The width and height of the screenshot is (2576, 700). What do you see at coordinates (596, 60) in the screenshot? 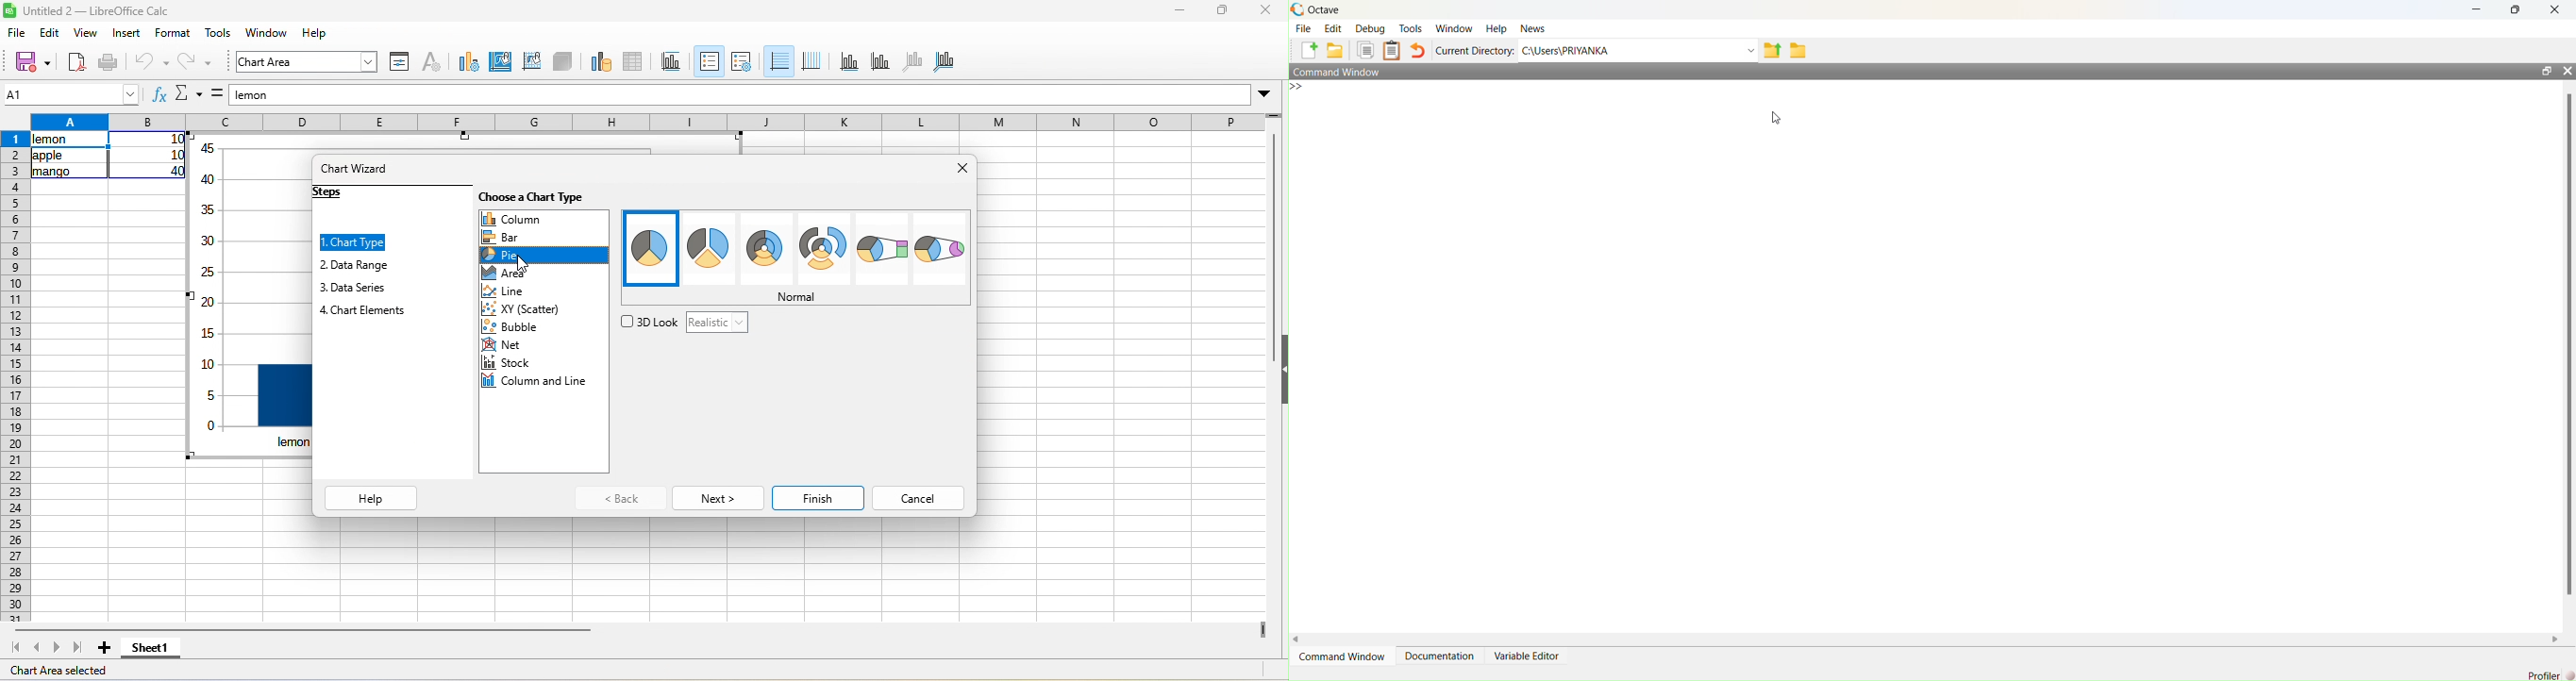
I see `data range` at bounding box center [596, 60].